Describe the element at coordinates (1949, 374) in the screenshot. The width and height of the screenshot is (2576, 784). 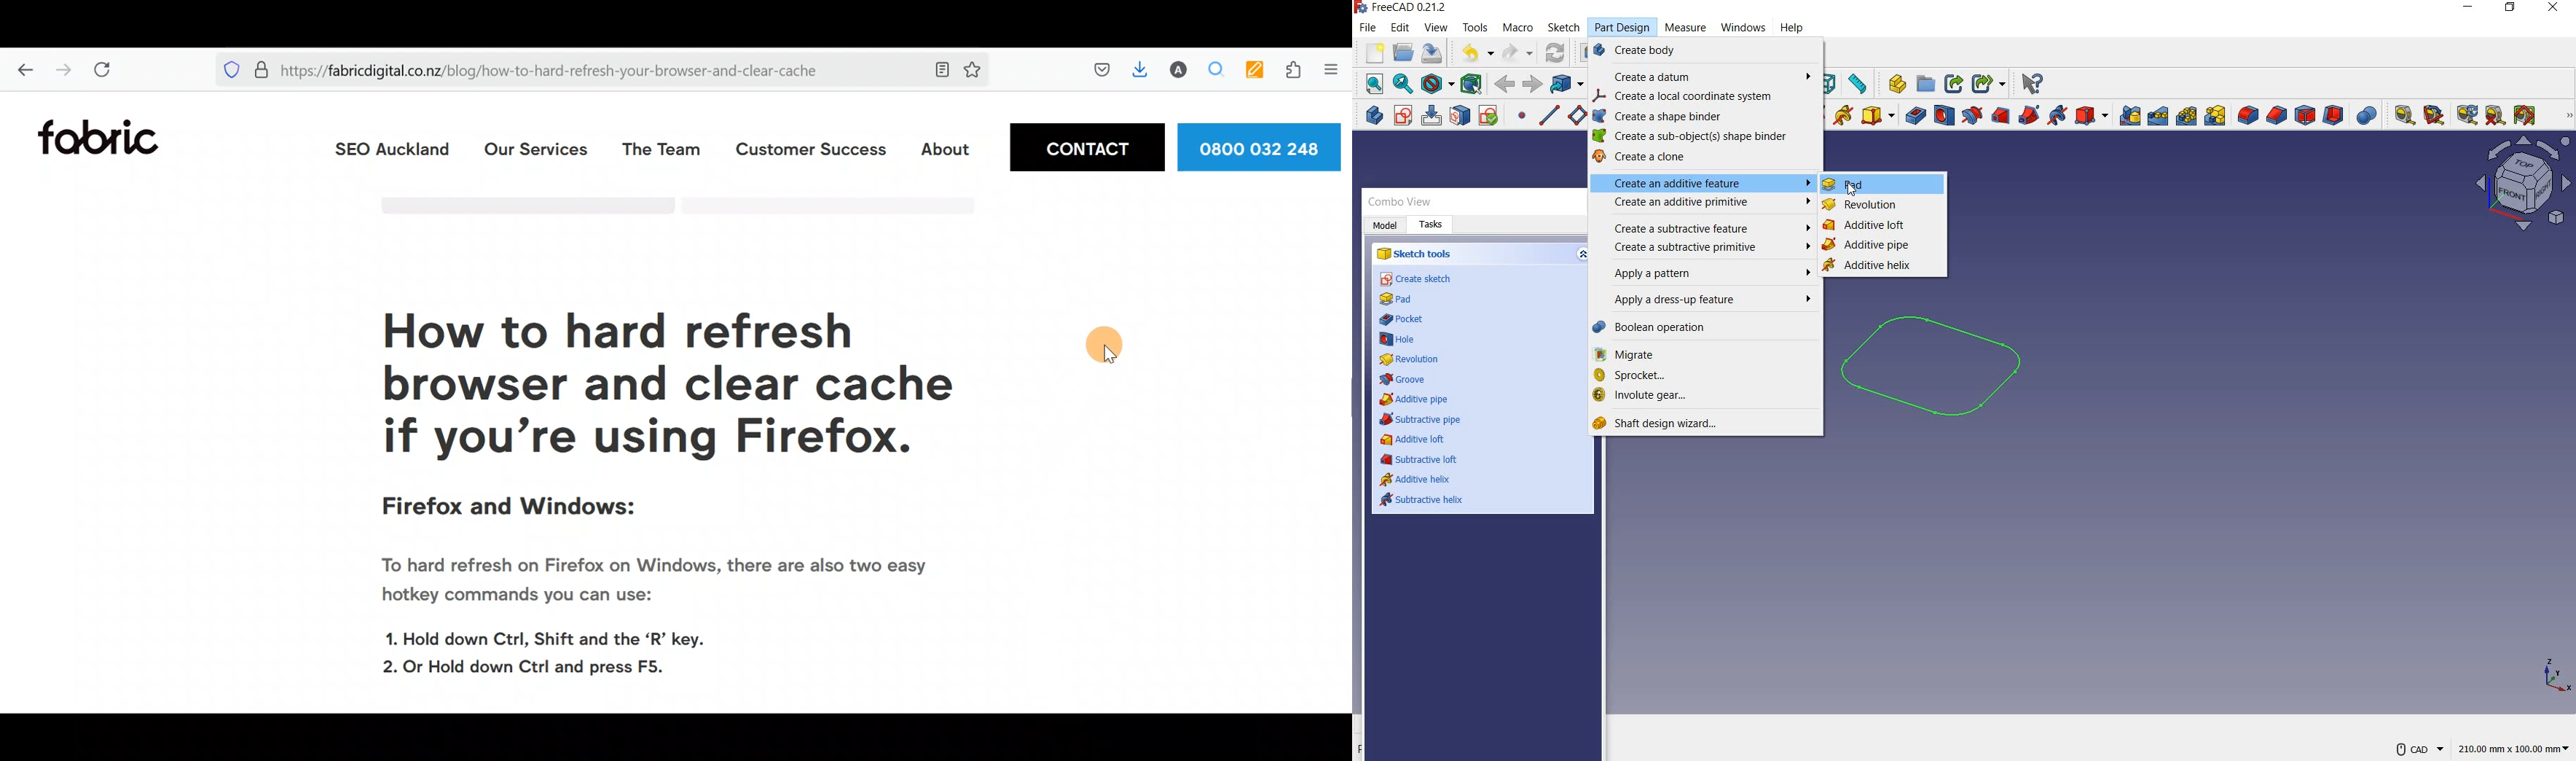
I see `sketch` at that location.